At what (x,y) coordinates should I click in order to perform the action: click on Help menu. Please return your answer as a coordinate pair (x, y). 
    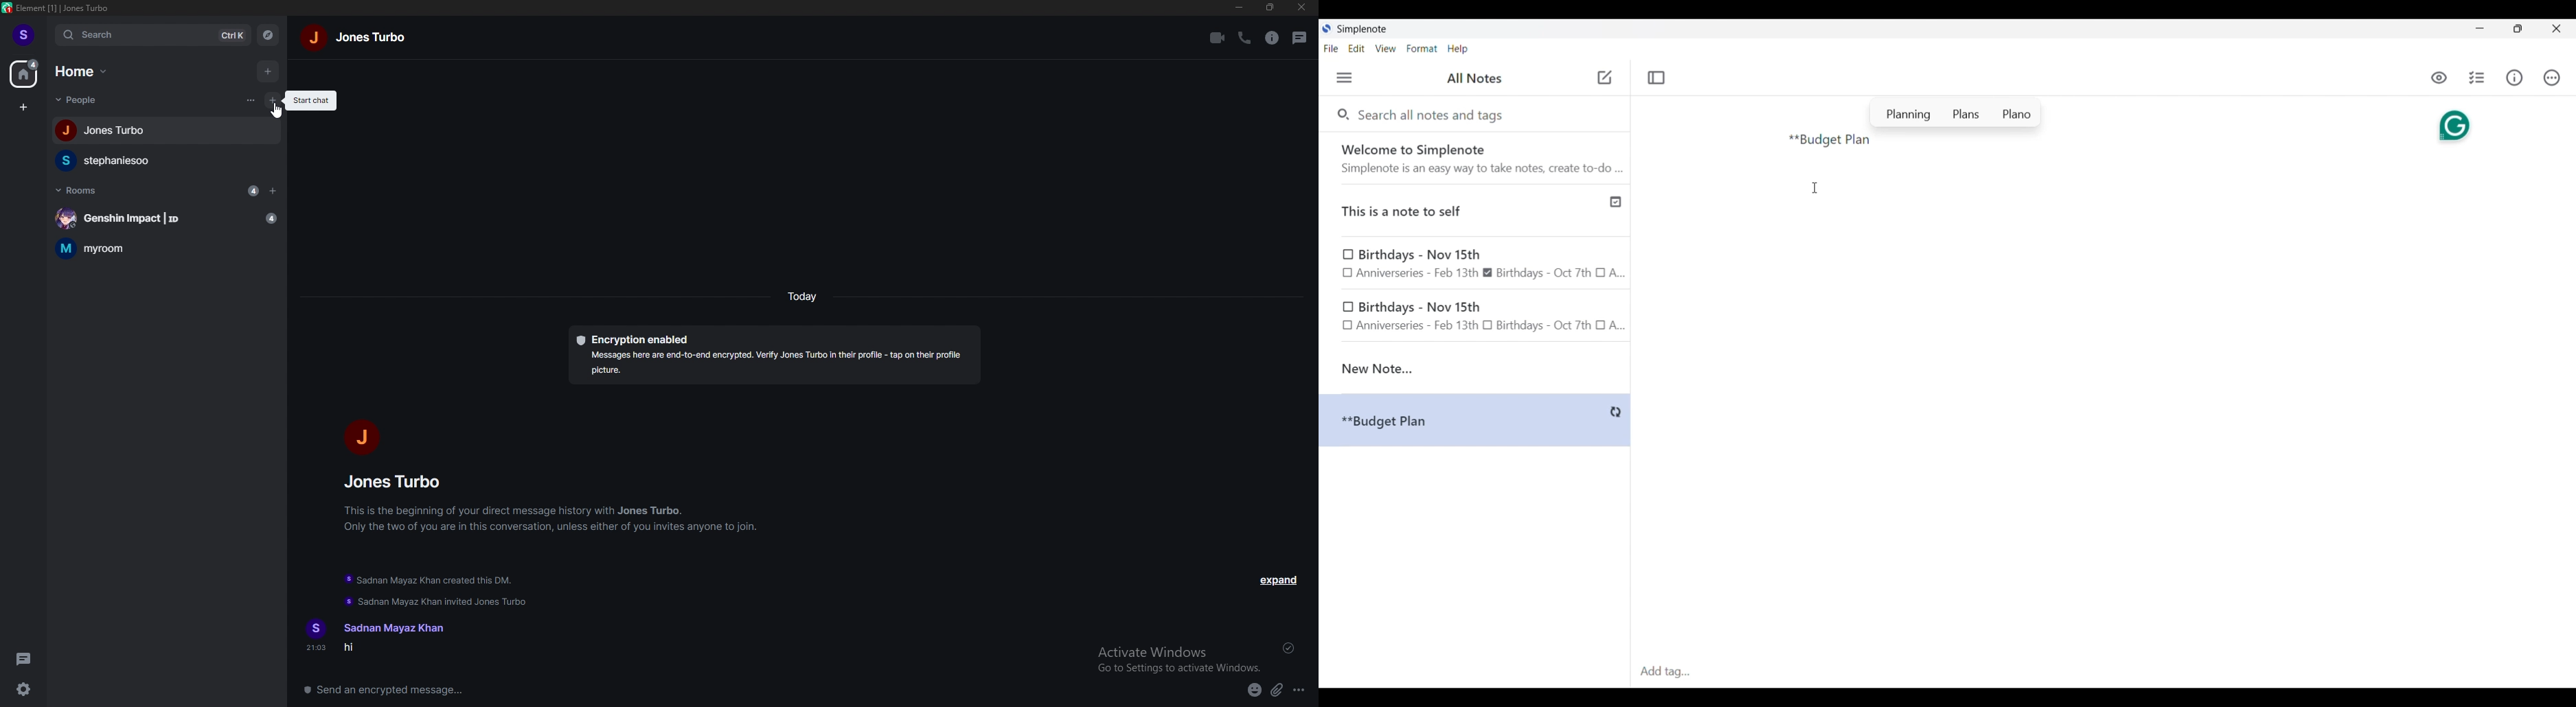
    Looking at the image, I should click on (1457, 48).